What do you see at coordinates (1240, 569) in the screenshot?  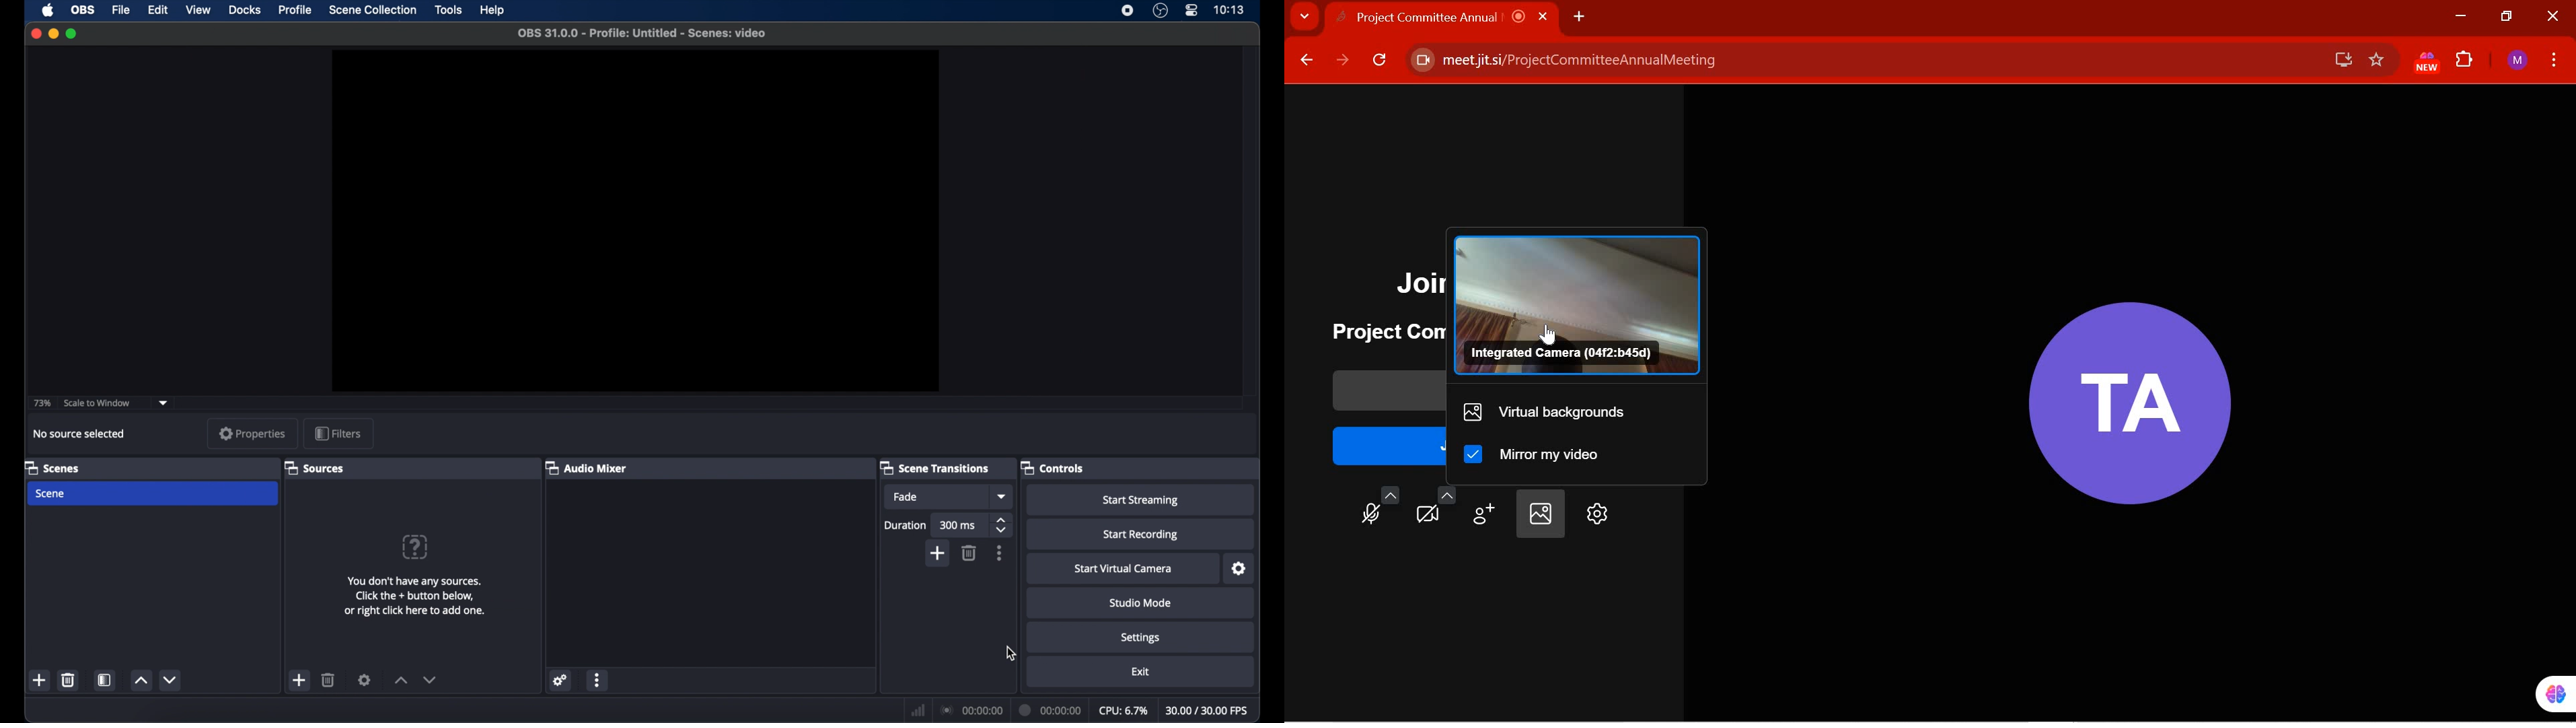 I see `settings` at bounding box center [1240, 569].